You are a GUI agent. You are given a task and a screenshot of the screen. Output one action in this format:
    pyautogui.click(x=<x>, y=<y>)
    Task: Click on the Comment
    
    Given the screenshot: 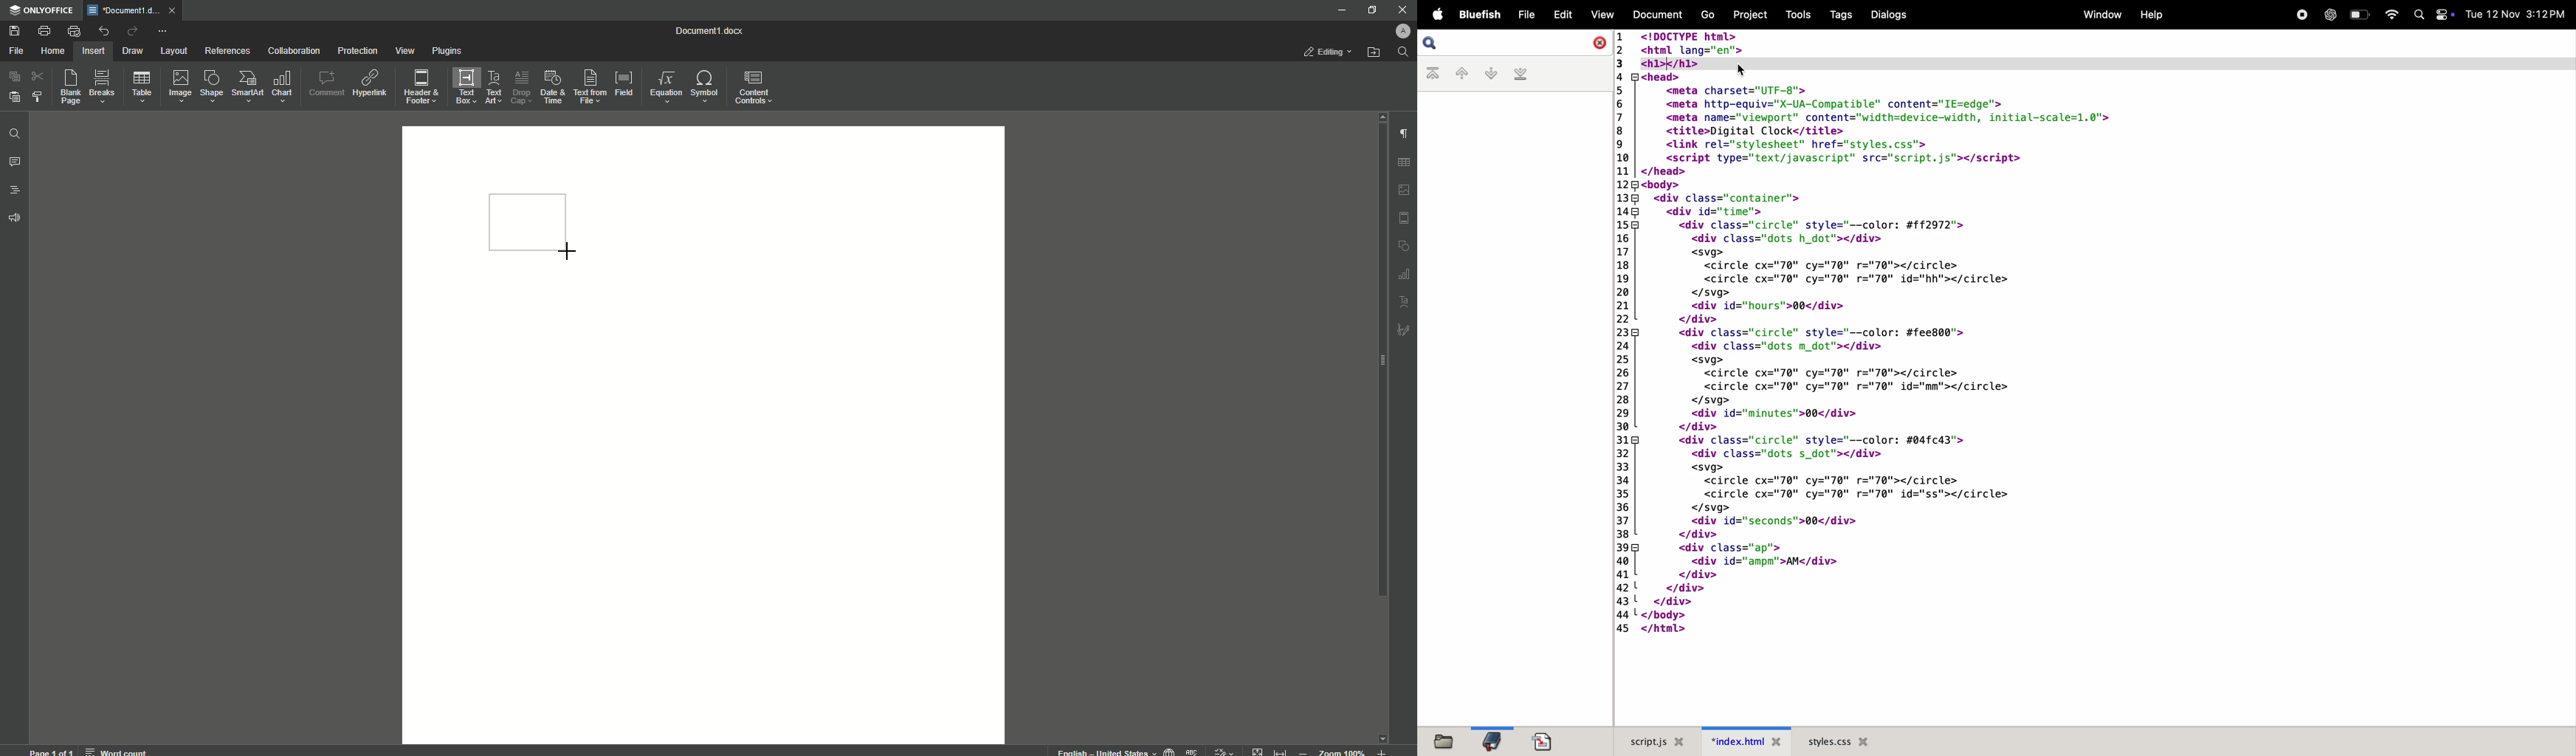 What is the action you would take?
    pyautogui.click(x=326, y=83)
    